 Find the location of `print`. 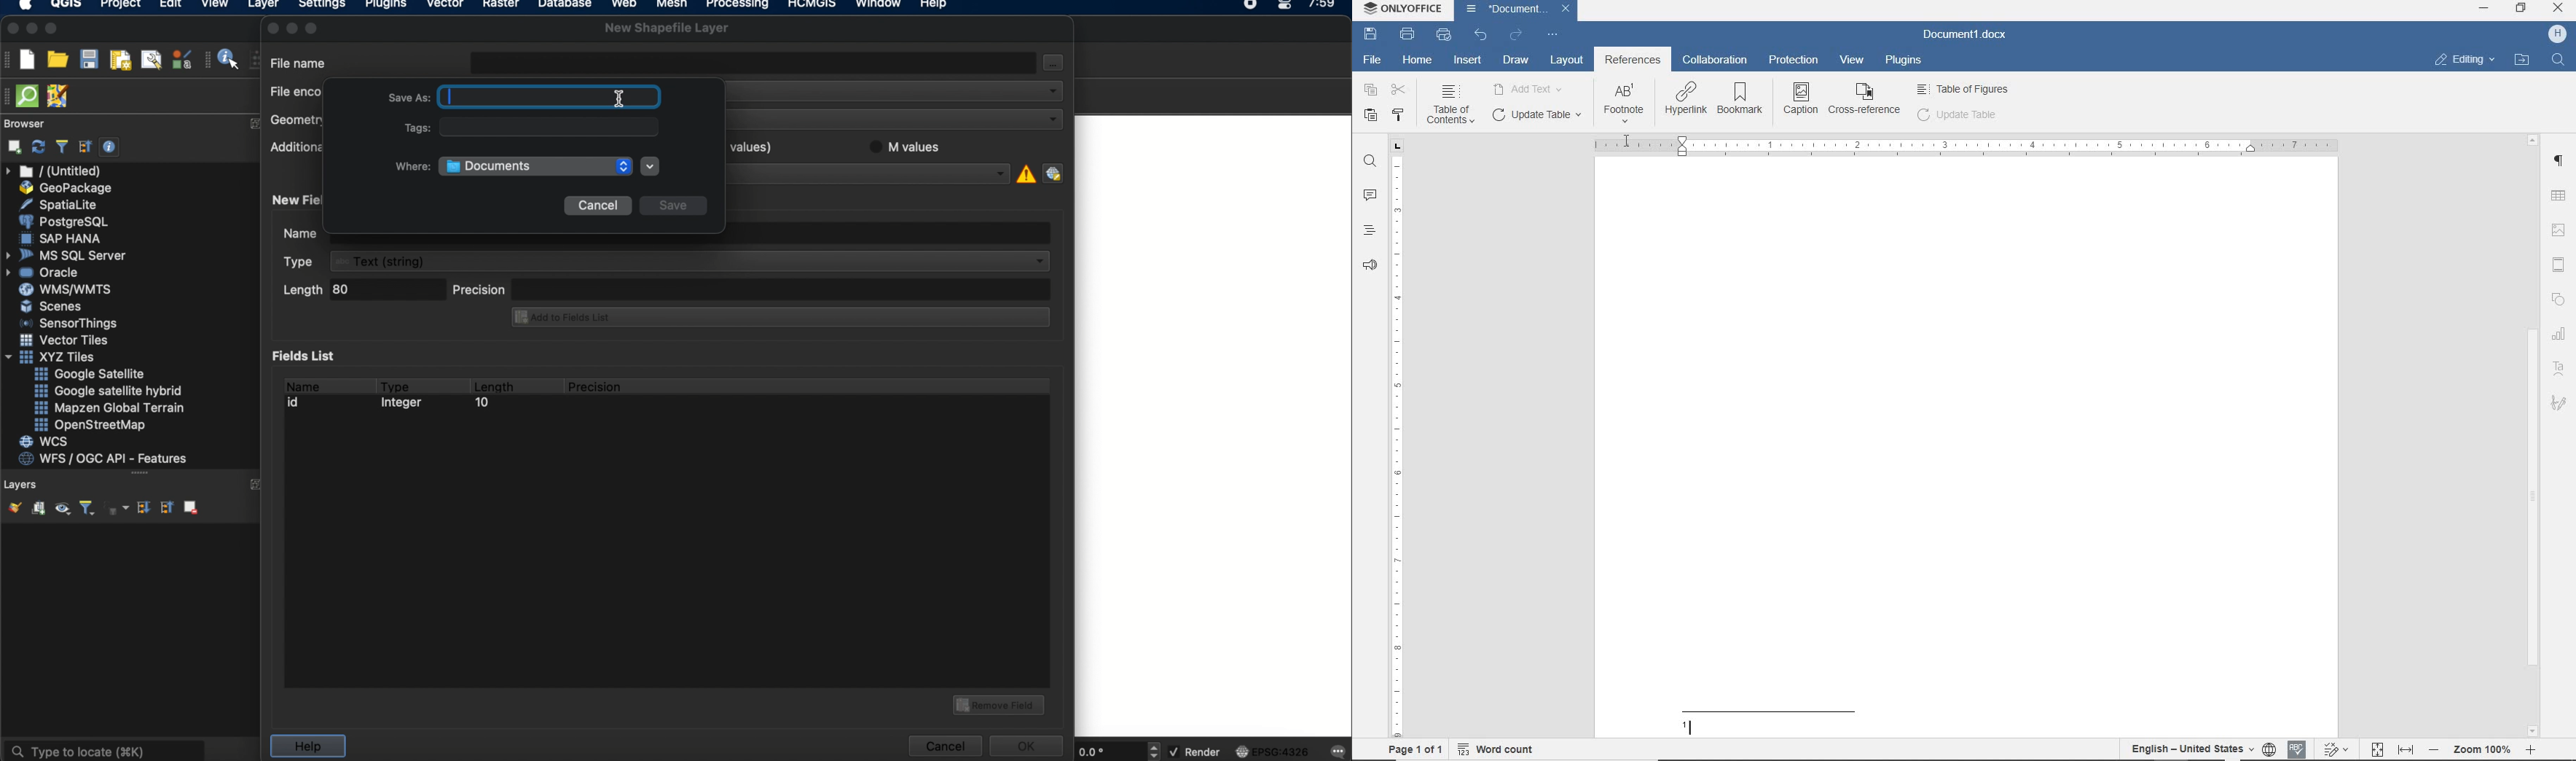

print is located at coordinates (1408, 35).